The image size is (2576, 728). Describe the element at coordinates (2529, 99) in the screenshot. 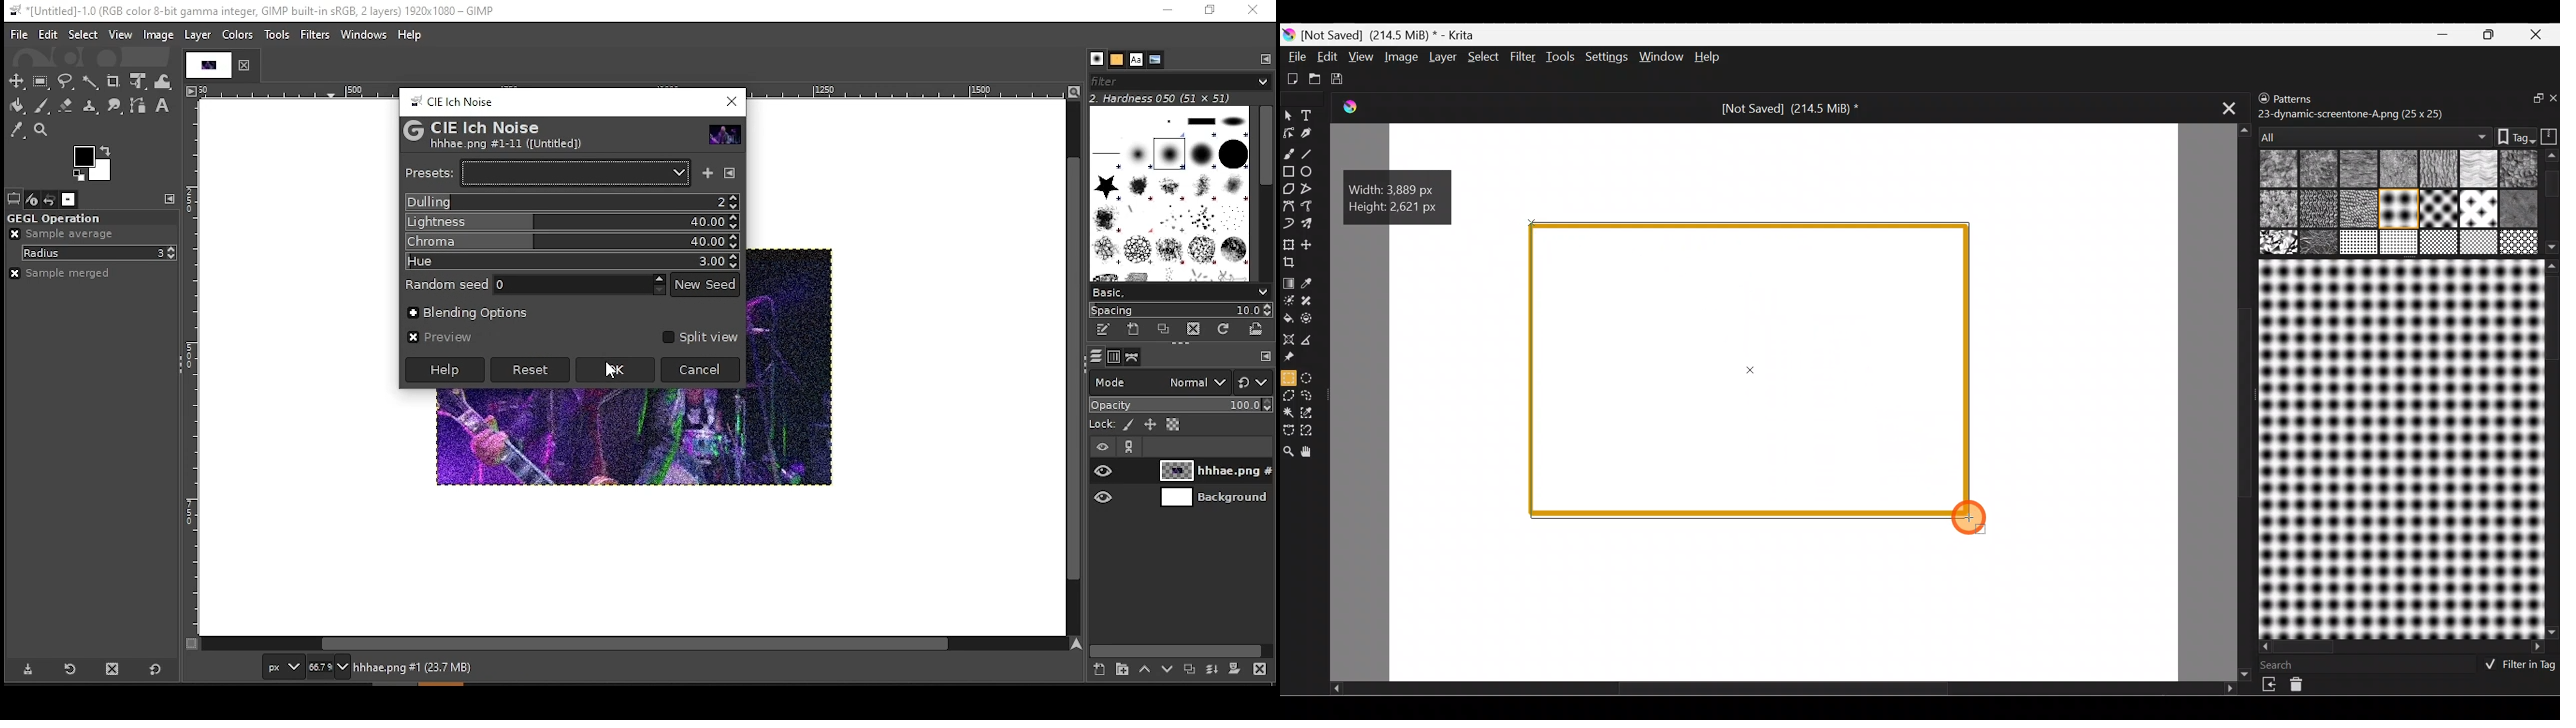

I see `Float docker` at that location.